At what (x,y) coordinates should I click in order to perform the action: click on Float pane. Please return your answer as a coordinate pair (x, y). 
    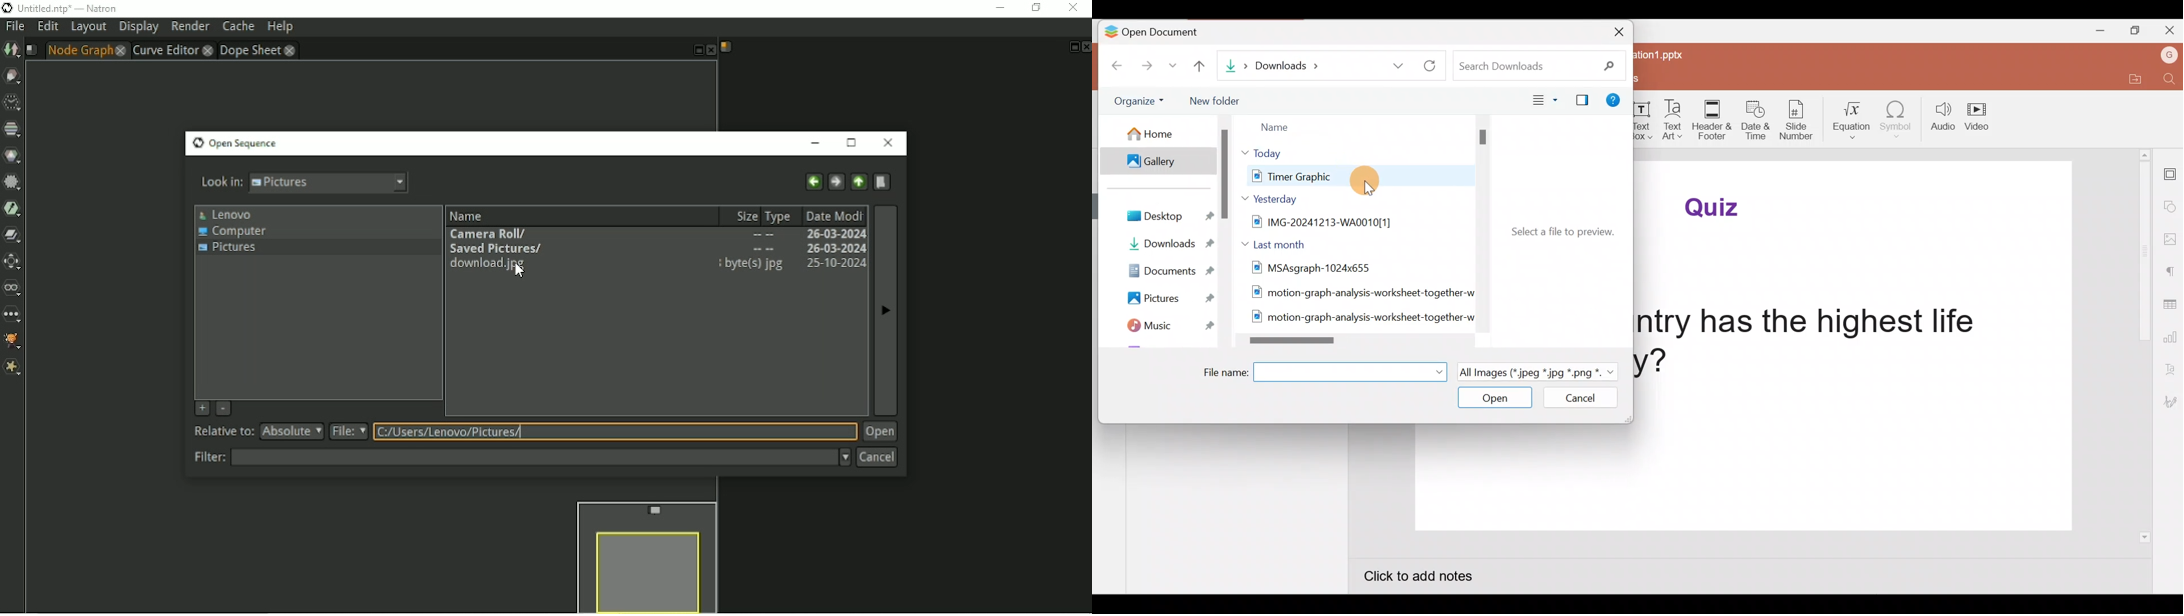
    Looking at the image, I should click on (694, 51).